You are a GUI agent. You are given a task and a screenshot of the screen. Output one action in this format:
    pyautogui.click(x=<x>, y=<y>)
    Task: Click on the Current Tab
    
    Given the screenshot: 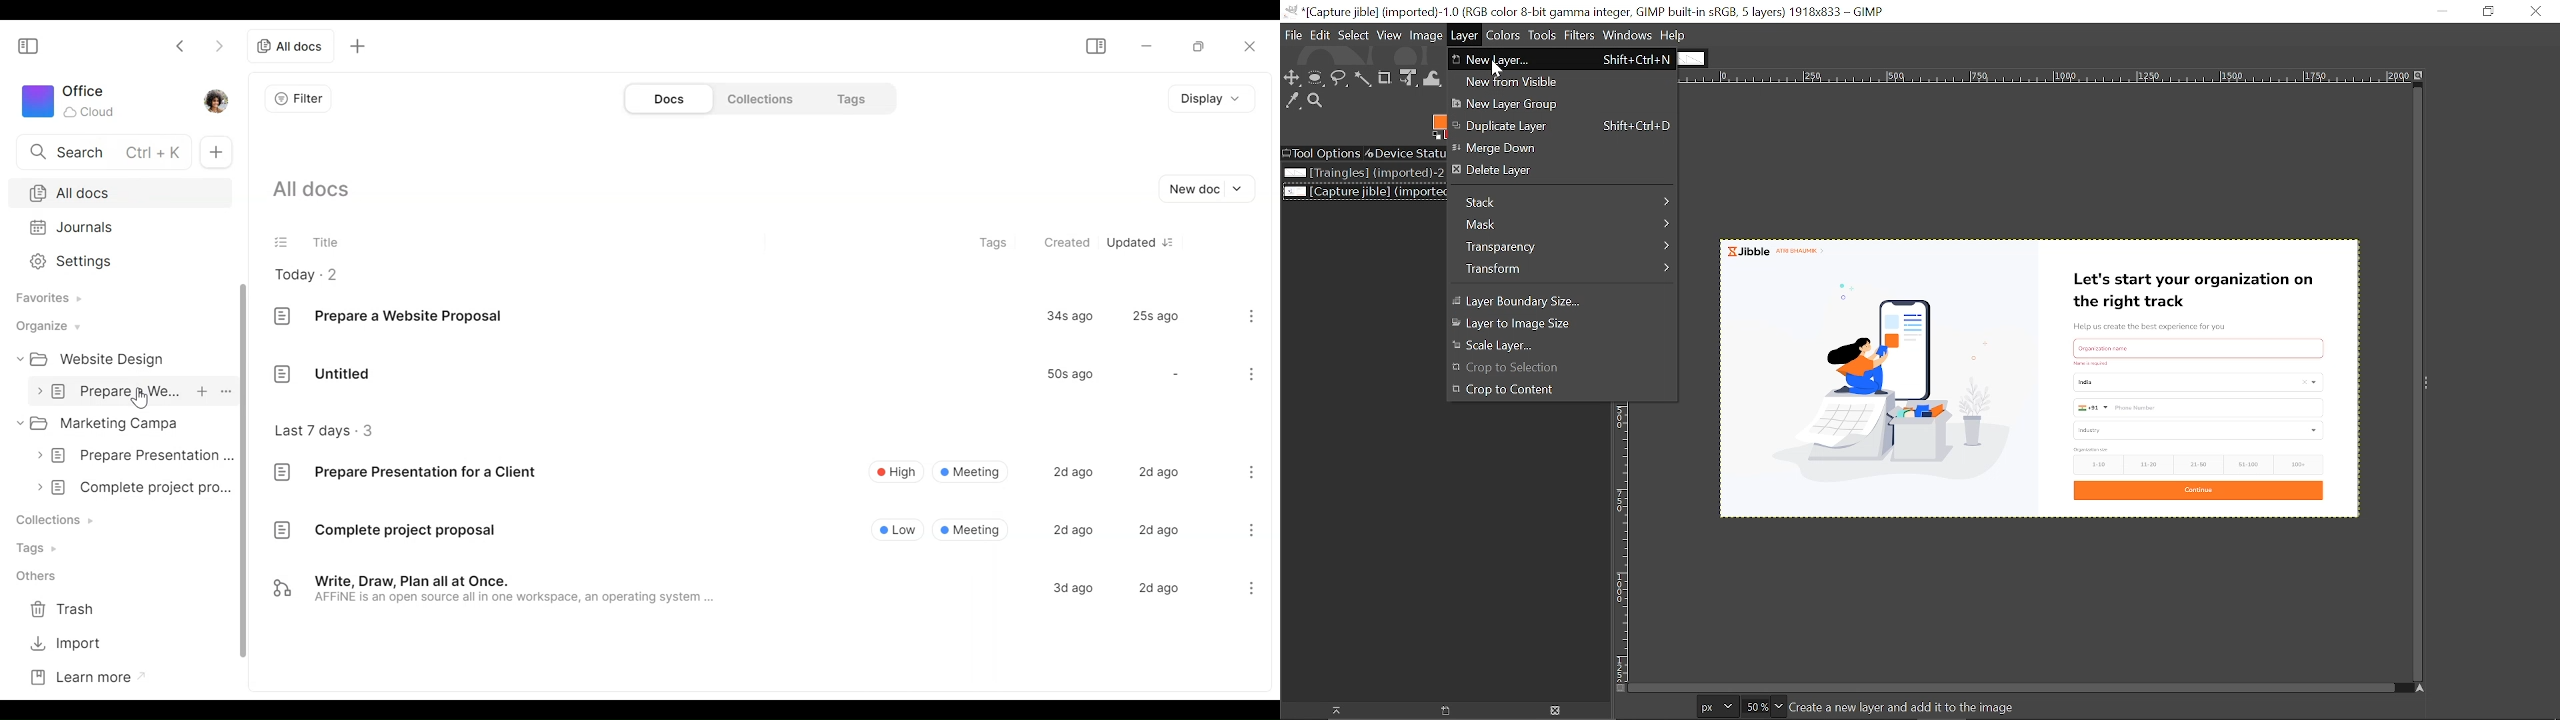 What is the action you would take?
    pyautogui.click(x=294, y=46)
    